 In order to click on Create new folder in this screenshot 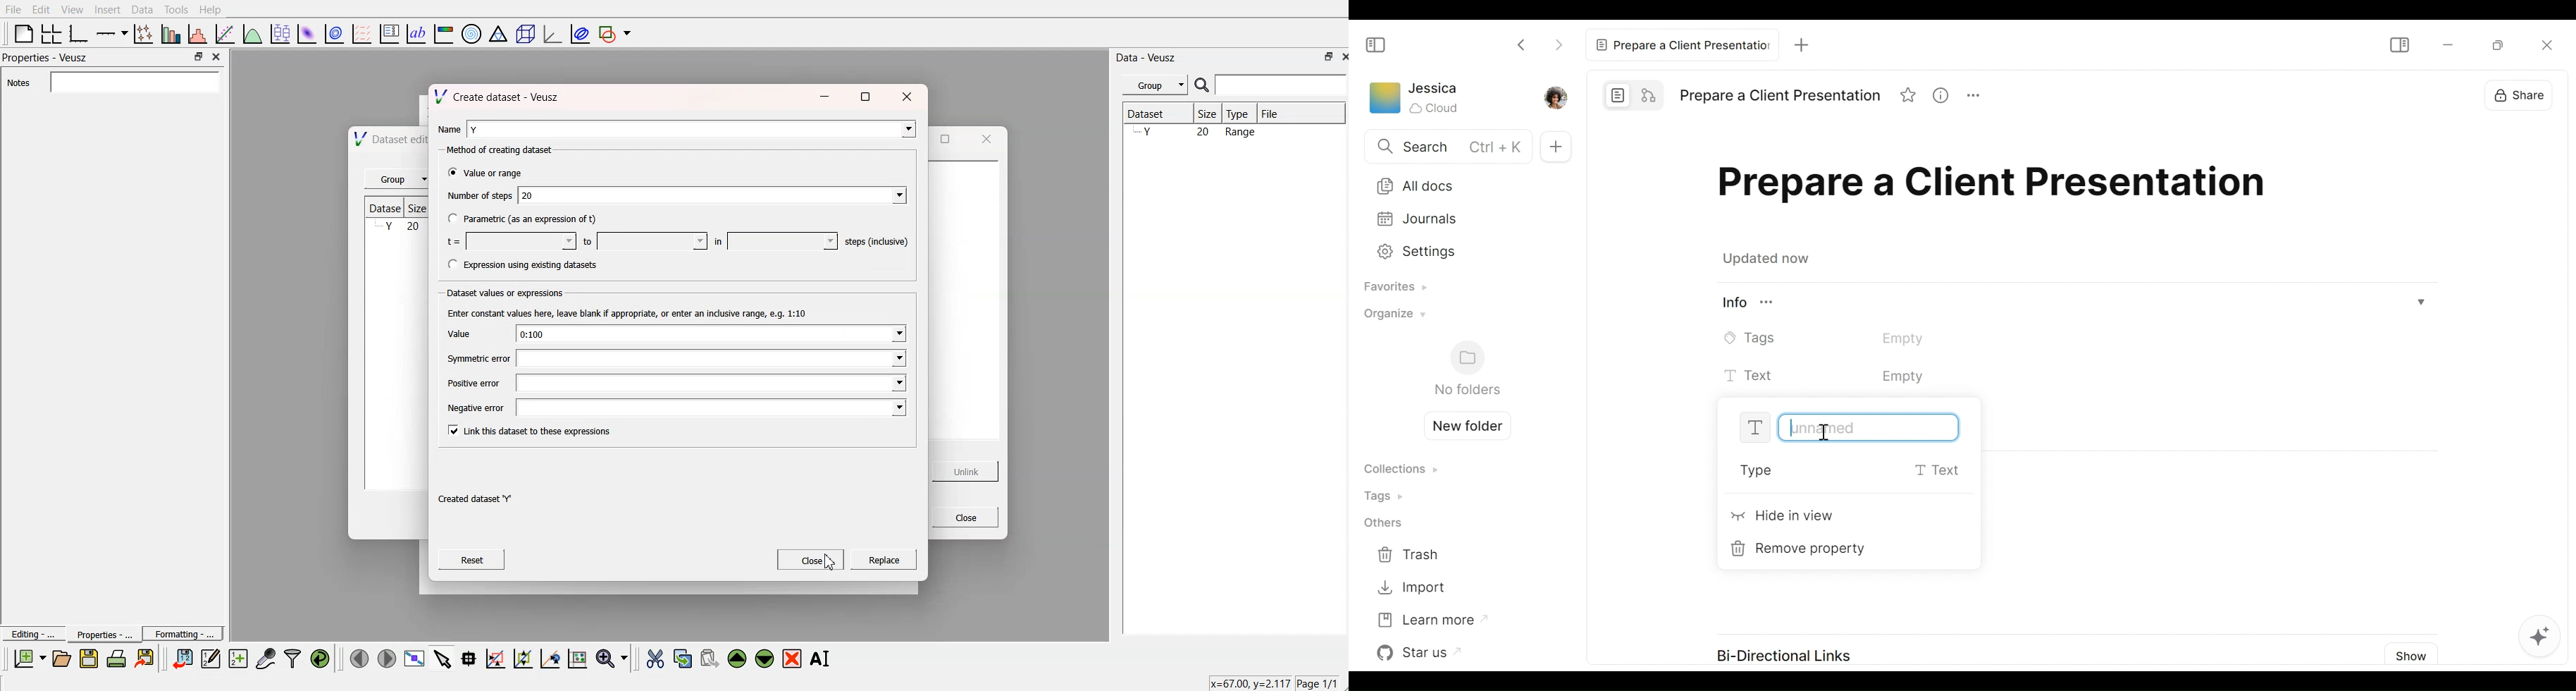, I will do `click(1462, 424)`.